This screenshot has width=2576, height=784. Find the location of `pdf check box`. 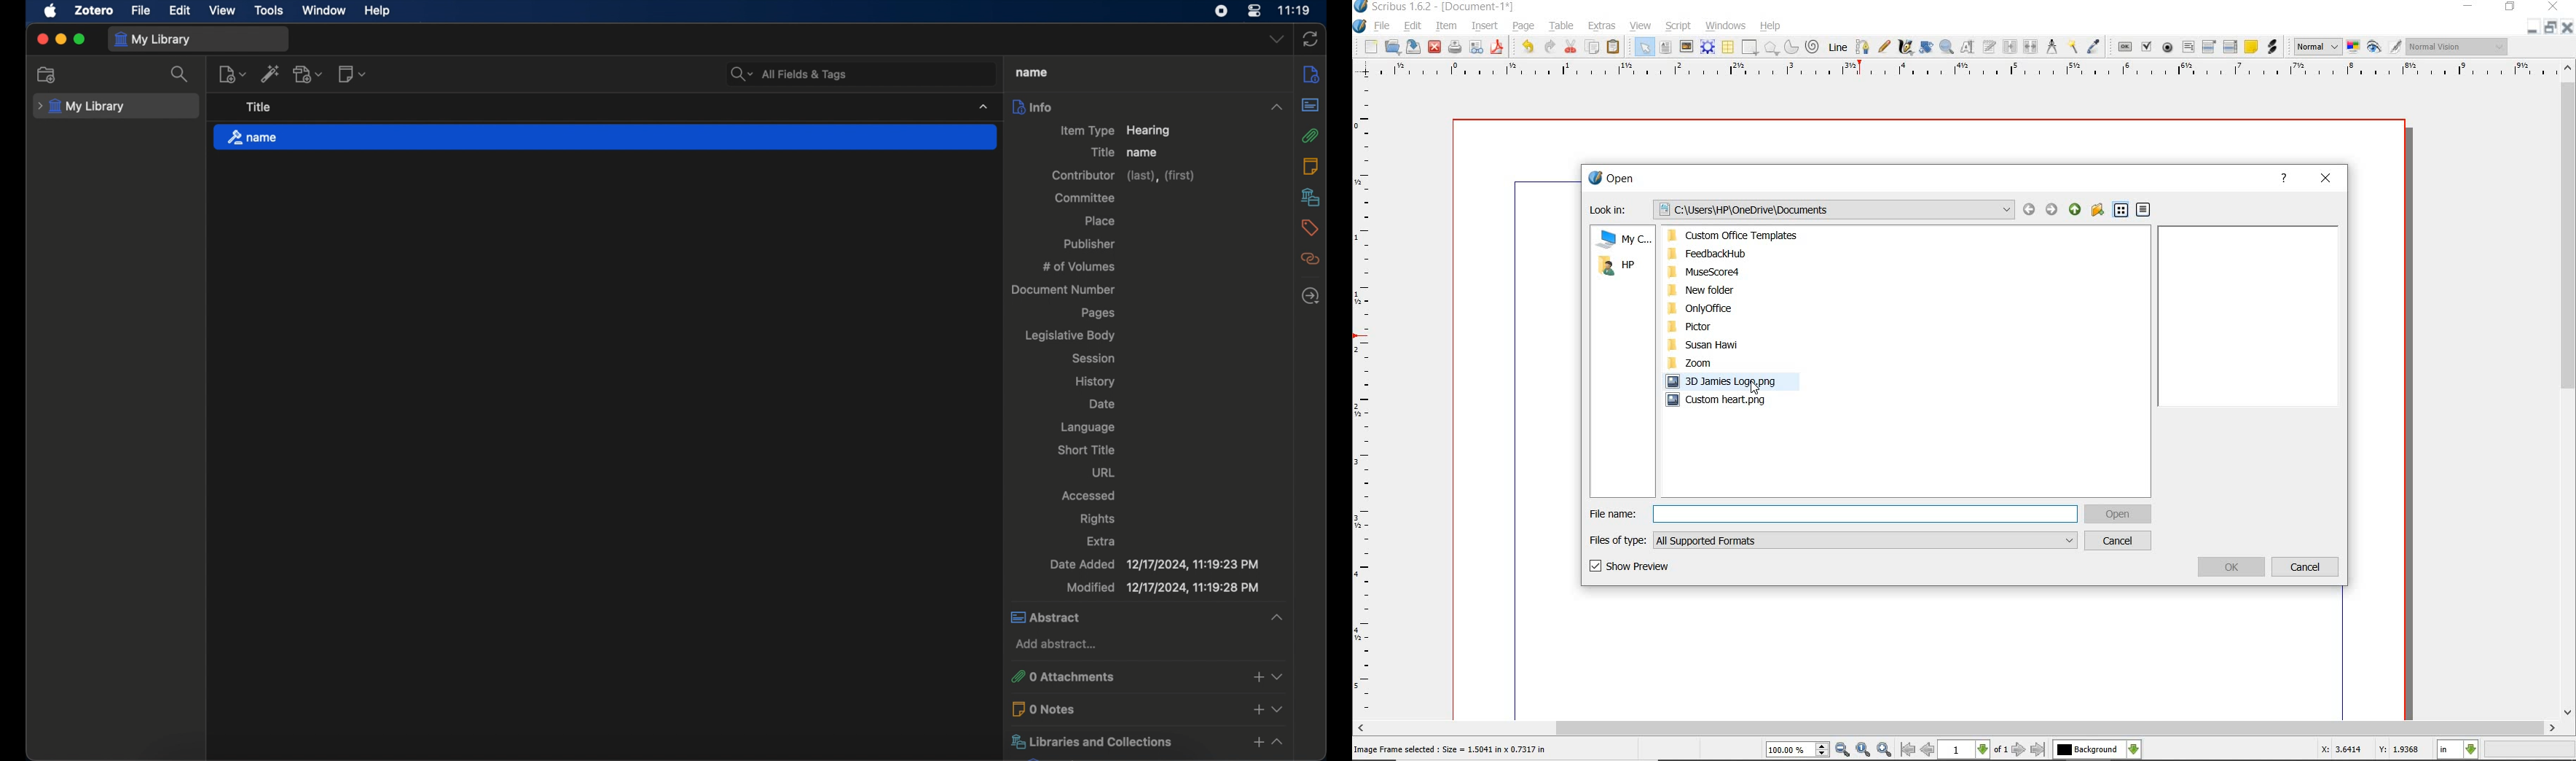

pdf check box is located at coordinates (2148, 48).